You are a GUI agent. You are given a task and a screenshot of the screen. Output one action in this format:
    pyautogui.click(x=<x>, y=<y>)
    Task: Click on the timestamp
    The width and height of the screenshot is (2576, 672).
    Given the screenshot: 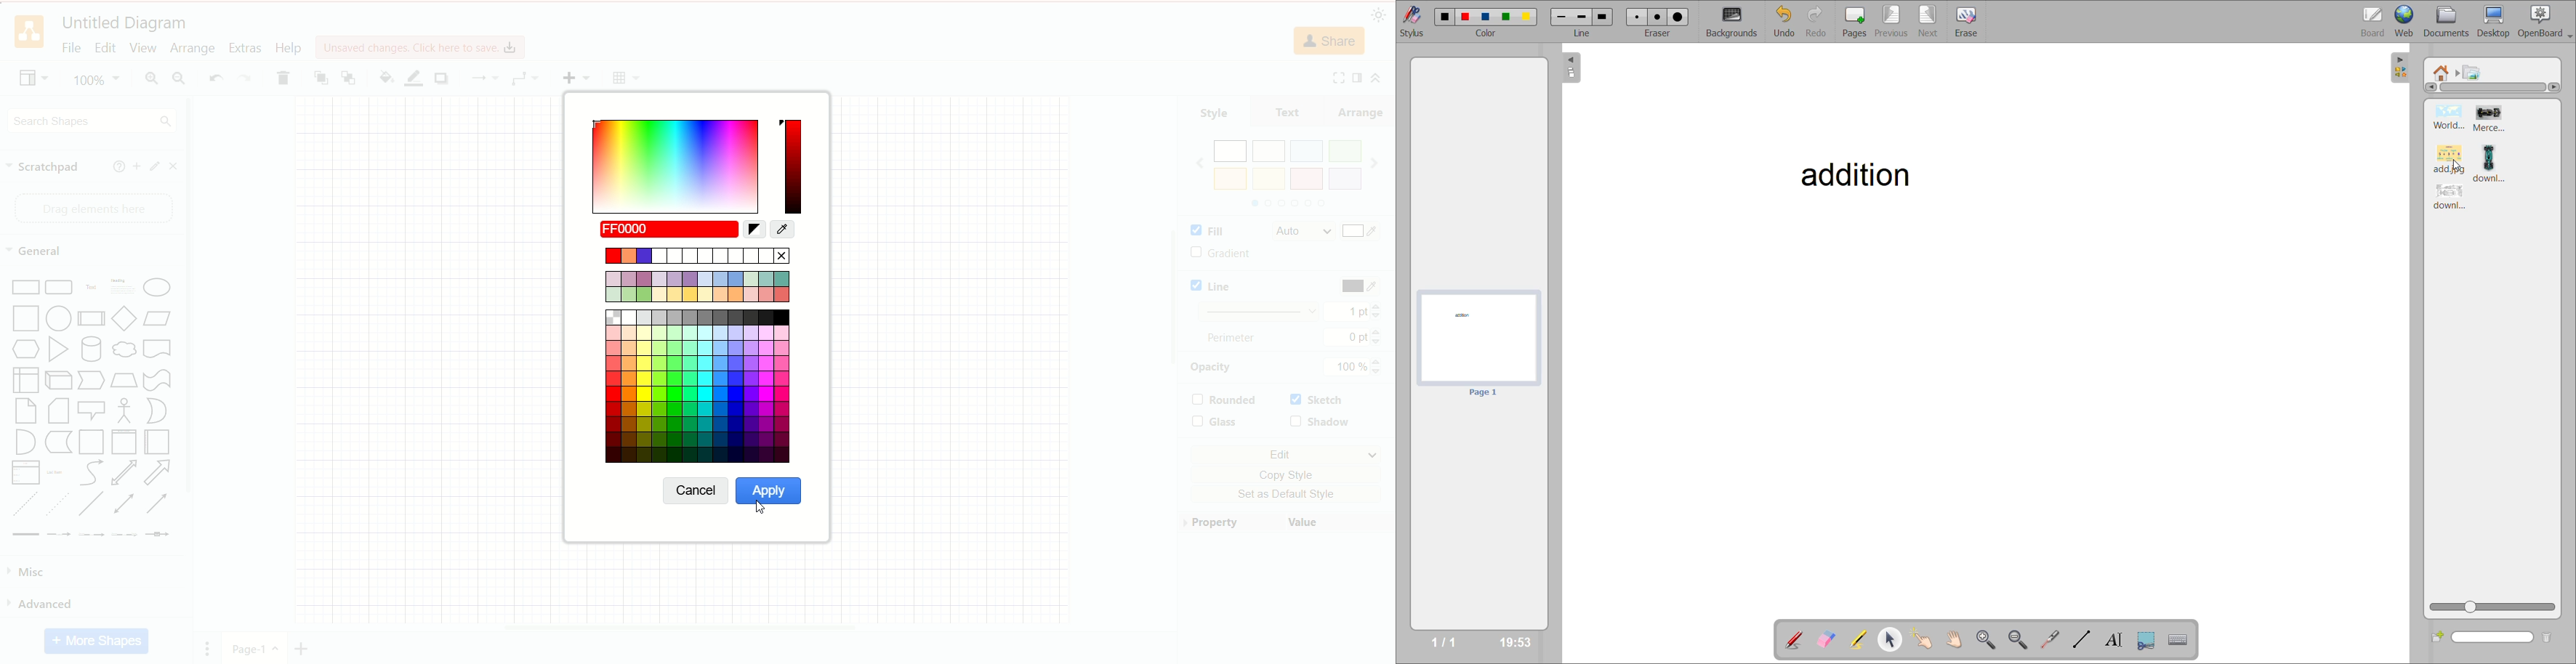 What is the action you would take?
    pyautogui.click(x=1517, y=640)
    